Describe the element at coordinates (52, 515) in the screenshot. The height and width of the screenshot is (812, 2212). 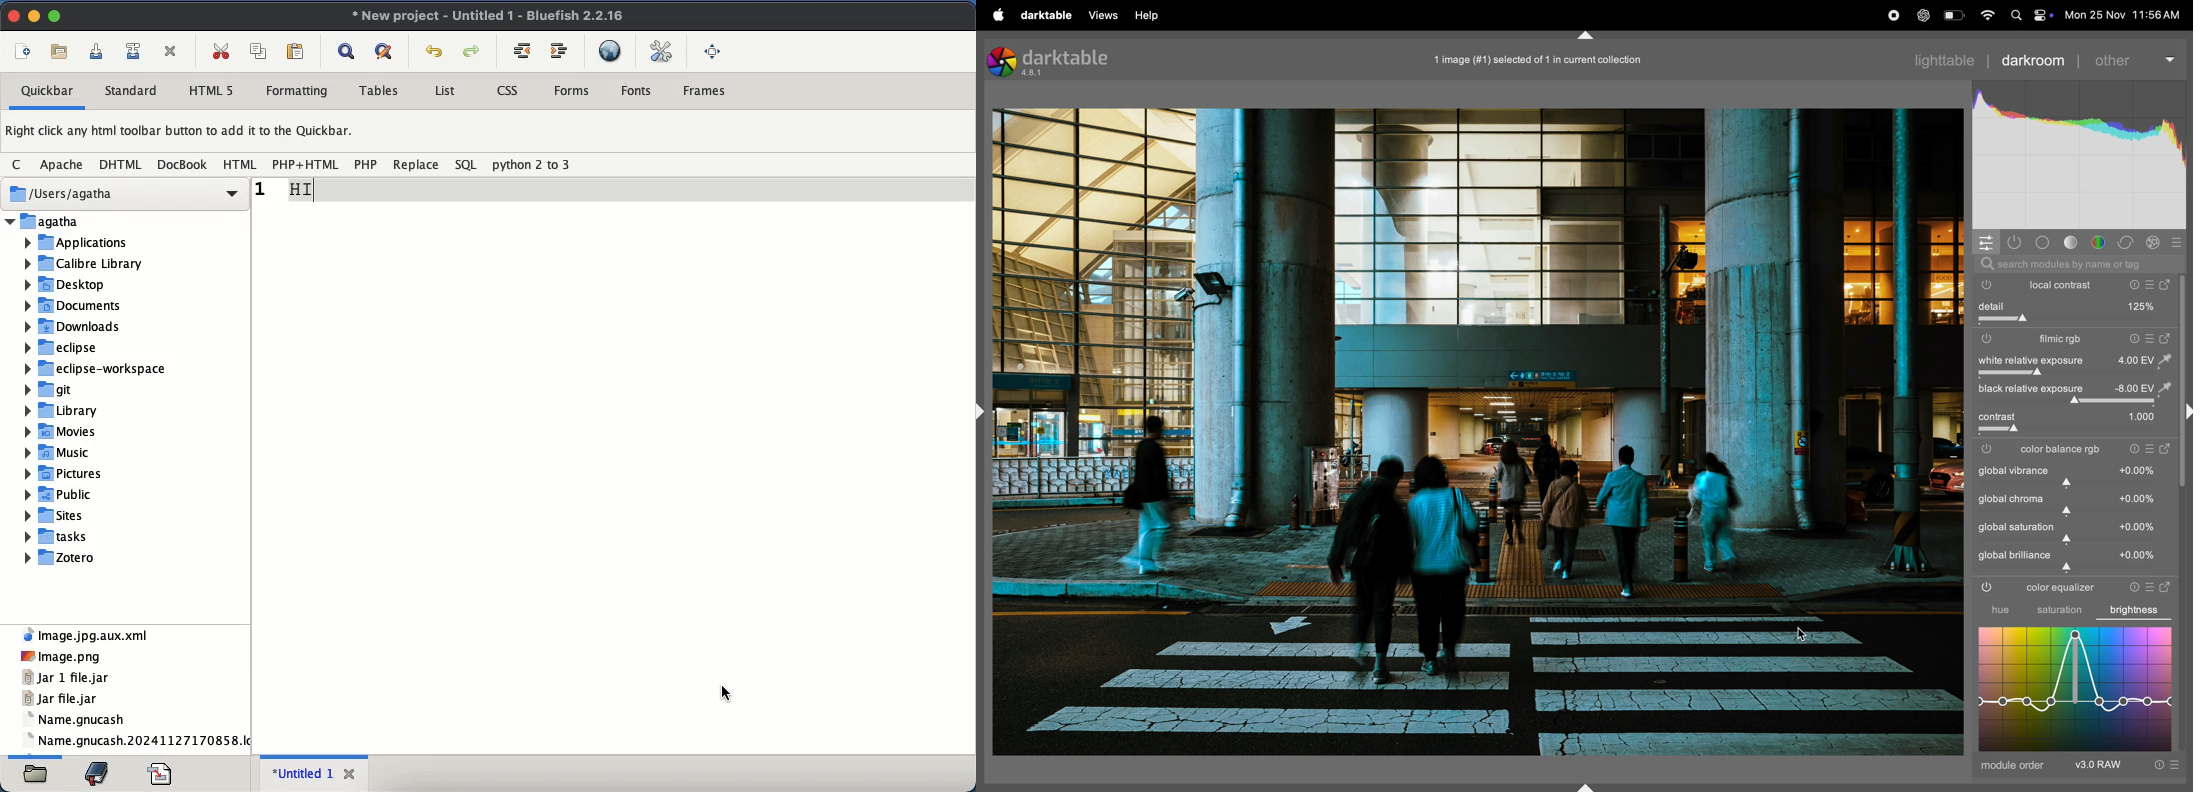
I see `Sites` at that location.